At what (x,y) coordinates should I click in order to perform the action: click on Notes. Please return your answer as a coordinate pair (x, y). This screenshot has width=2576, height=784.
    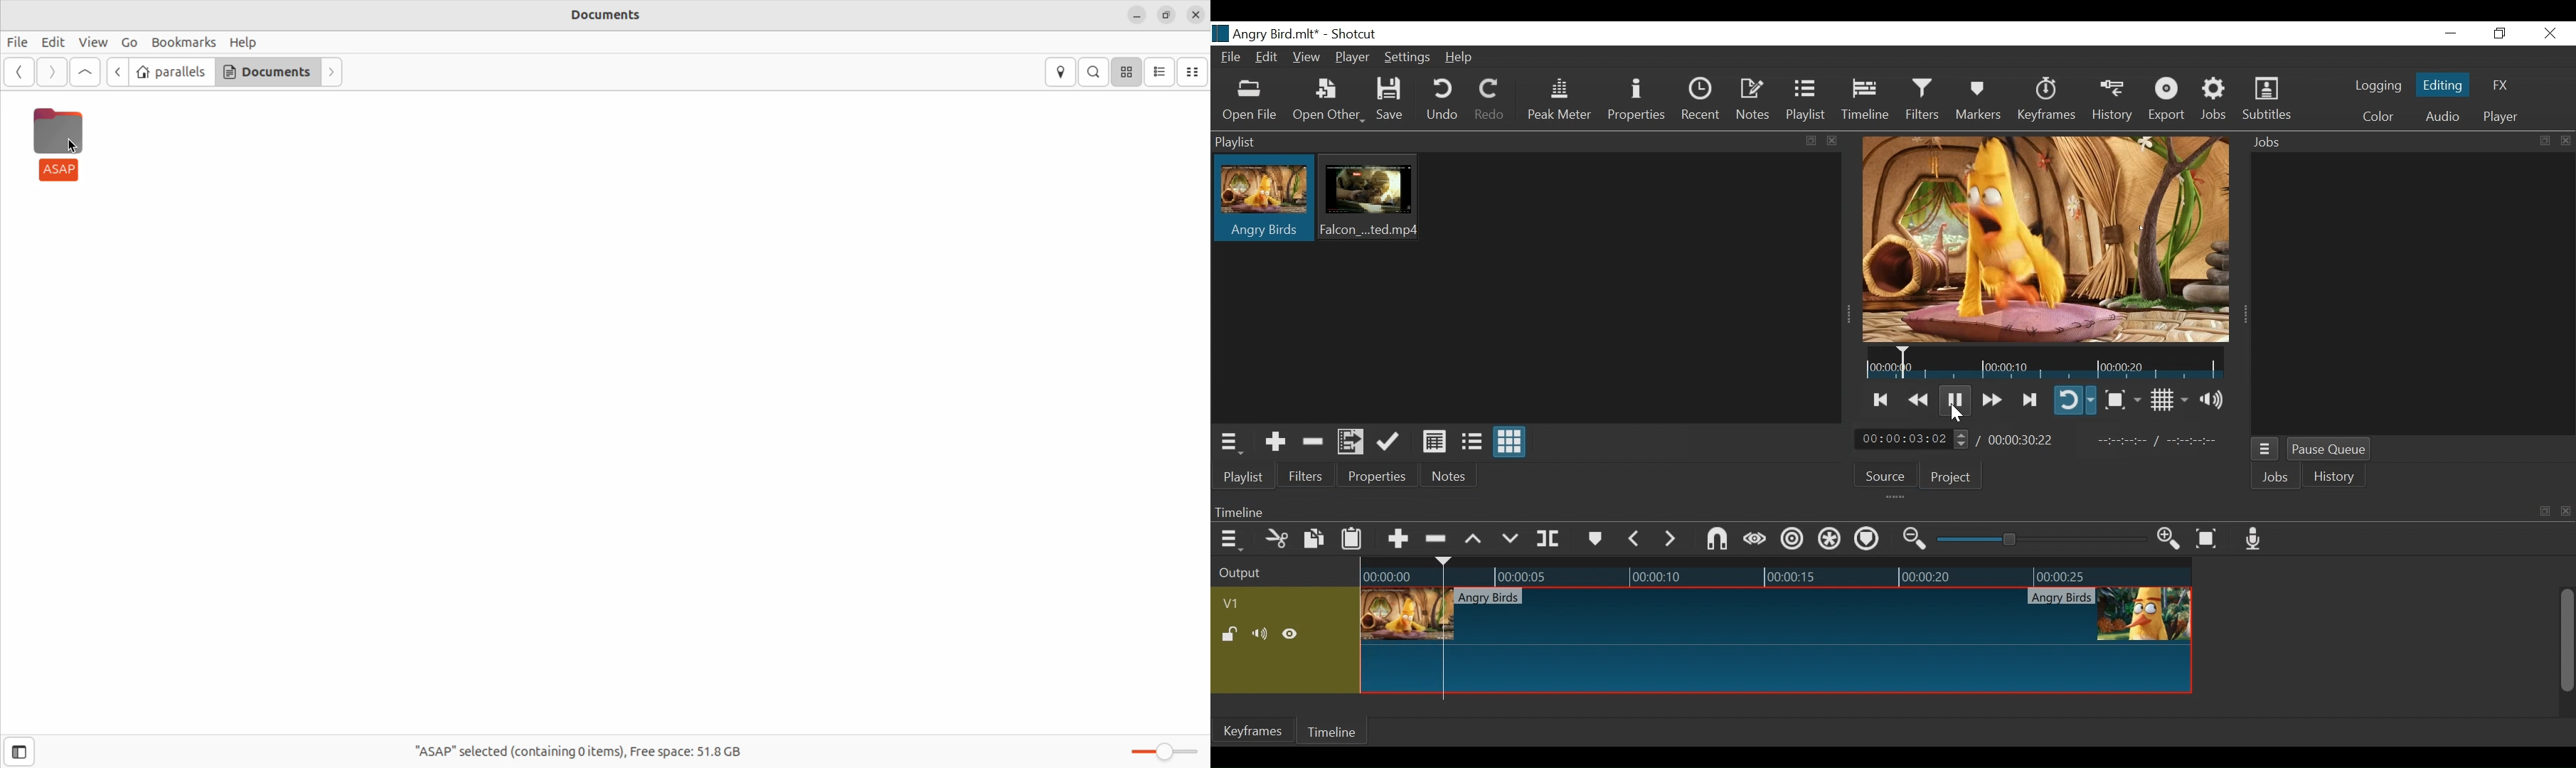
    Looking at the image, I should click on (1755, 102).